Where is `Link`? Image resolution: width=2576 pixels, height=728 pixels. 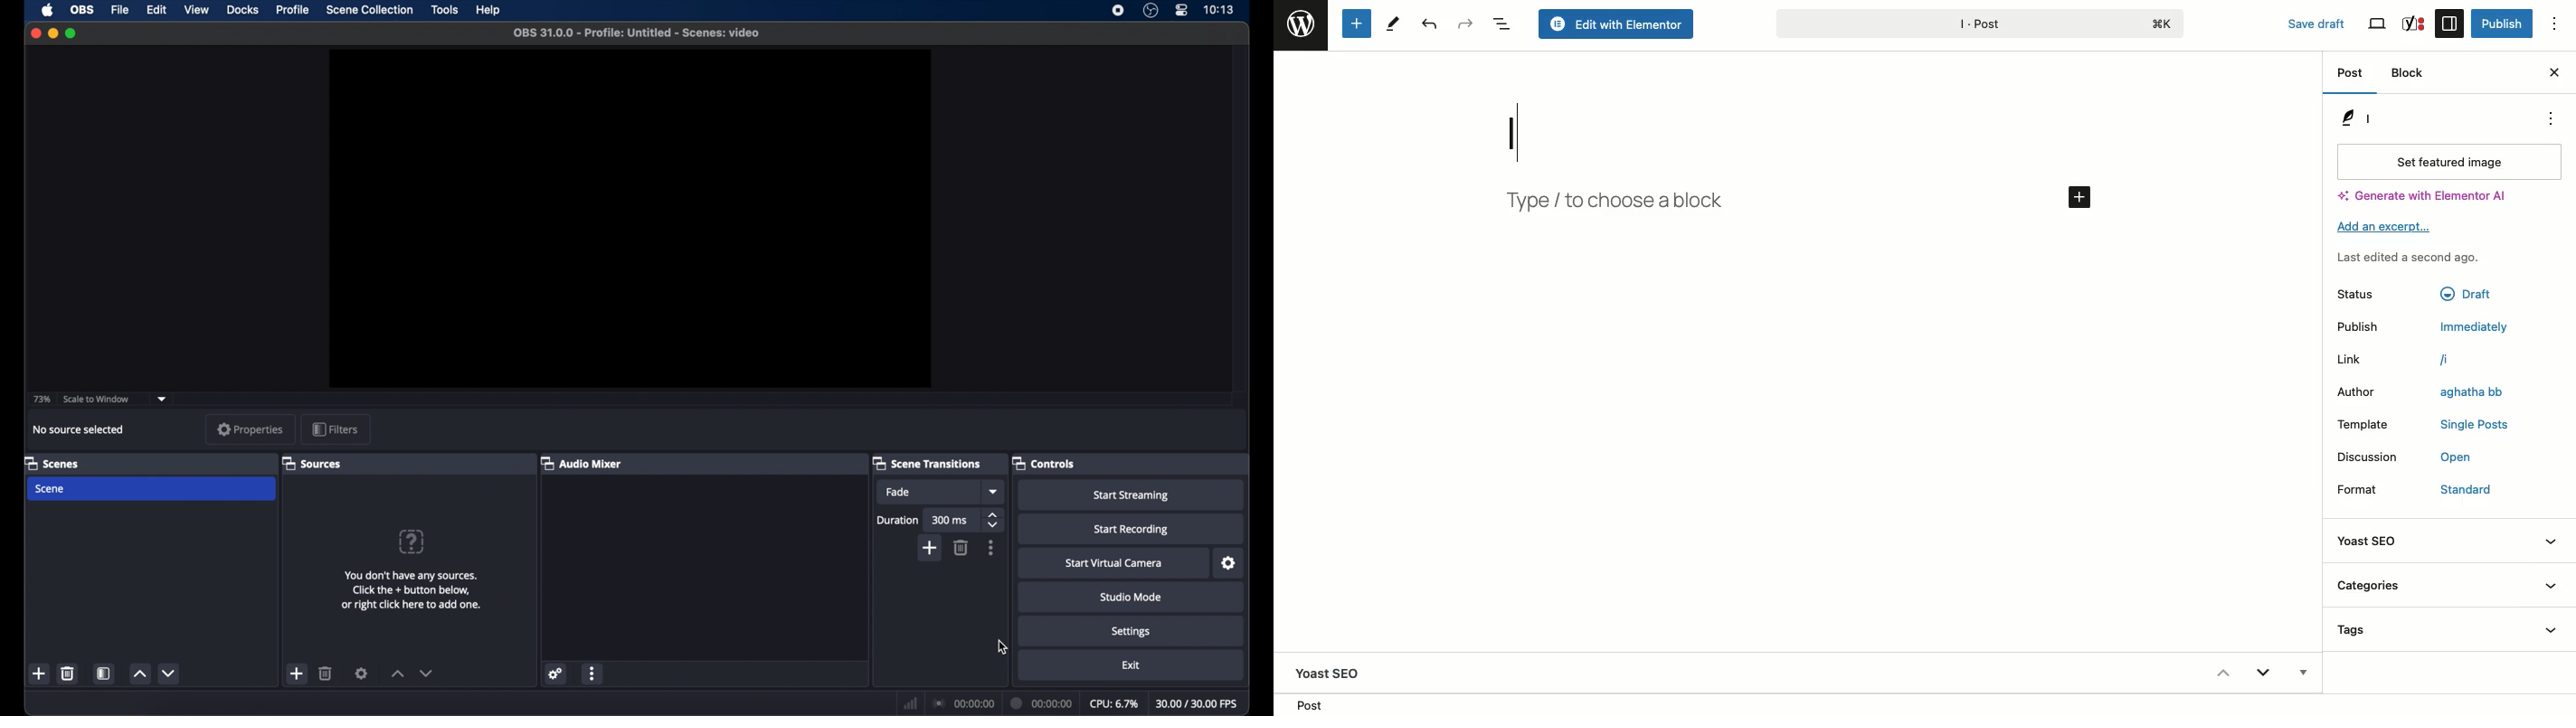
Link is located at coordinates (2358, 360).